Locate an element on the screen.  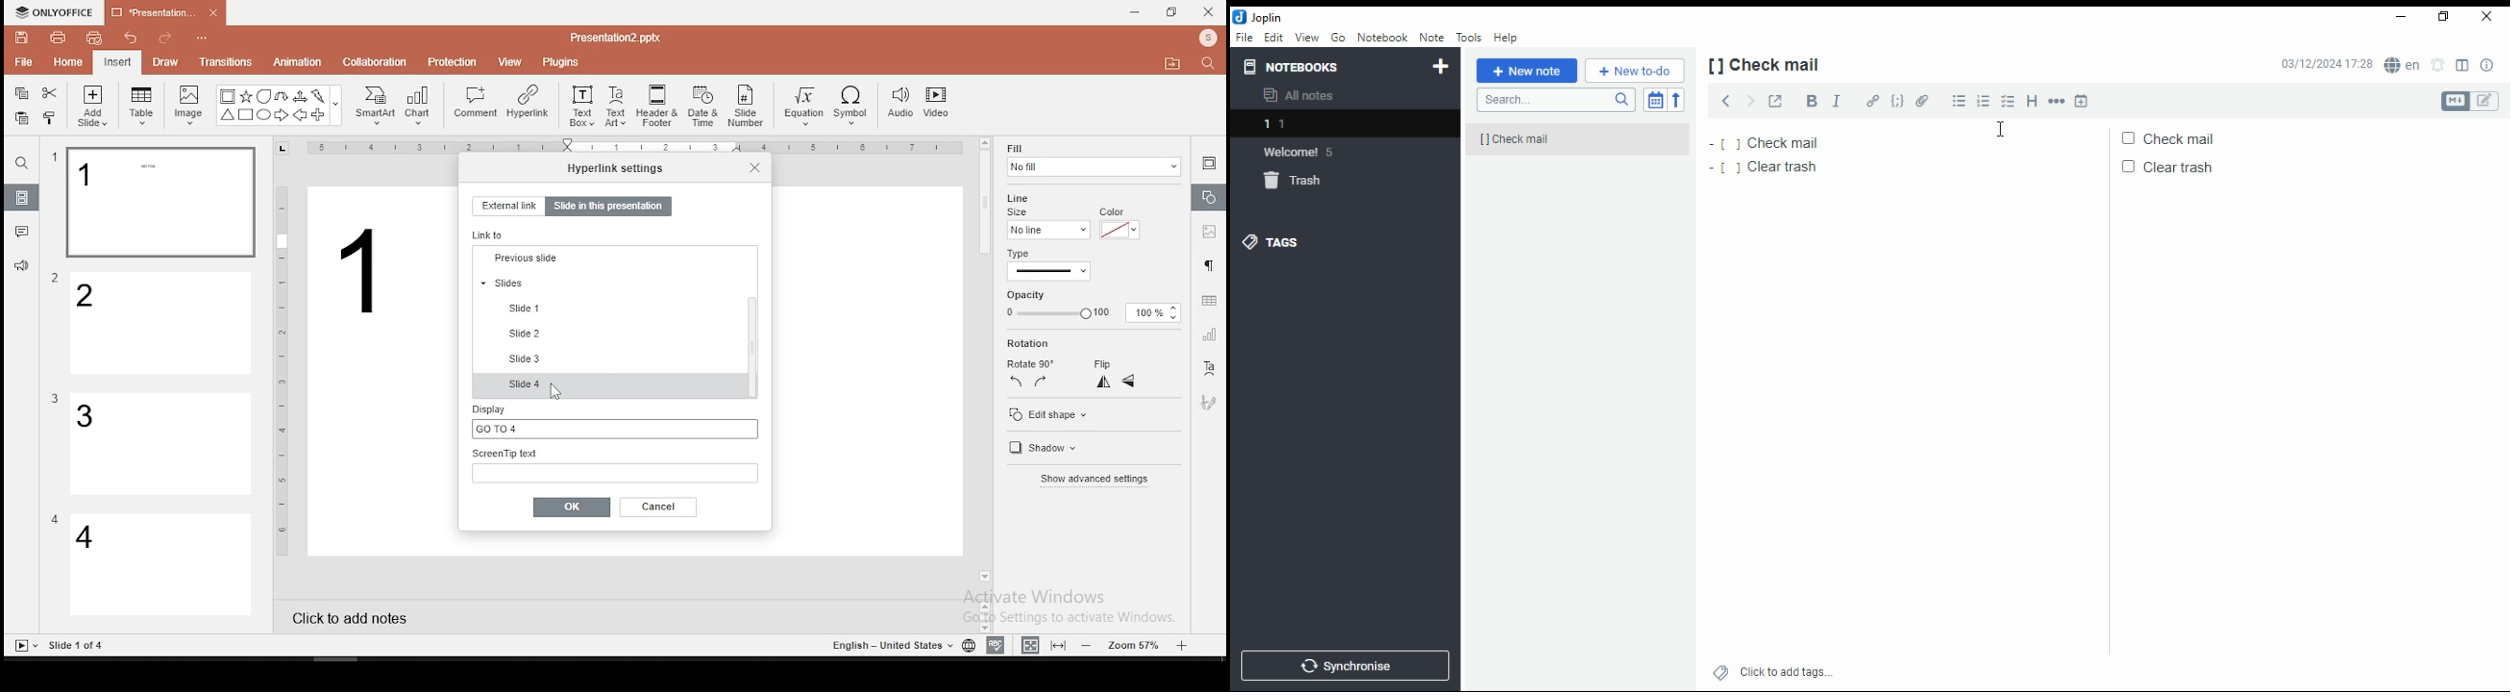
toggle sort order field is located at coordinates (1655, 99).